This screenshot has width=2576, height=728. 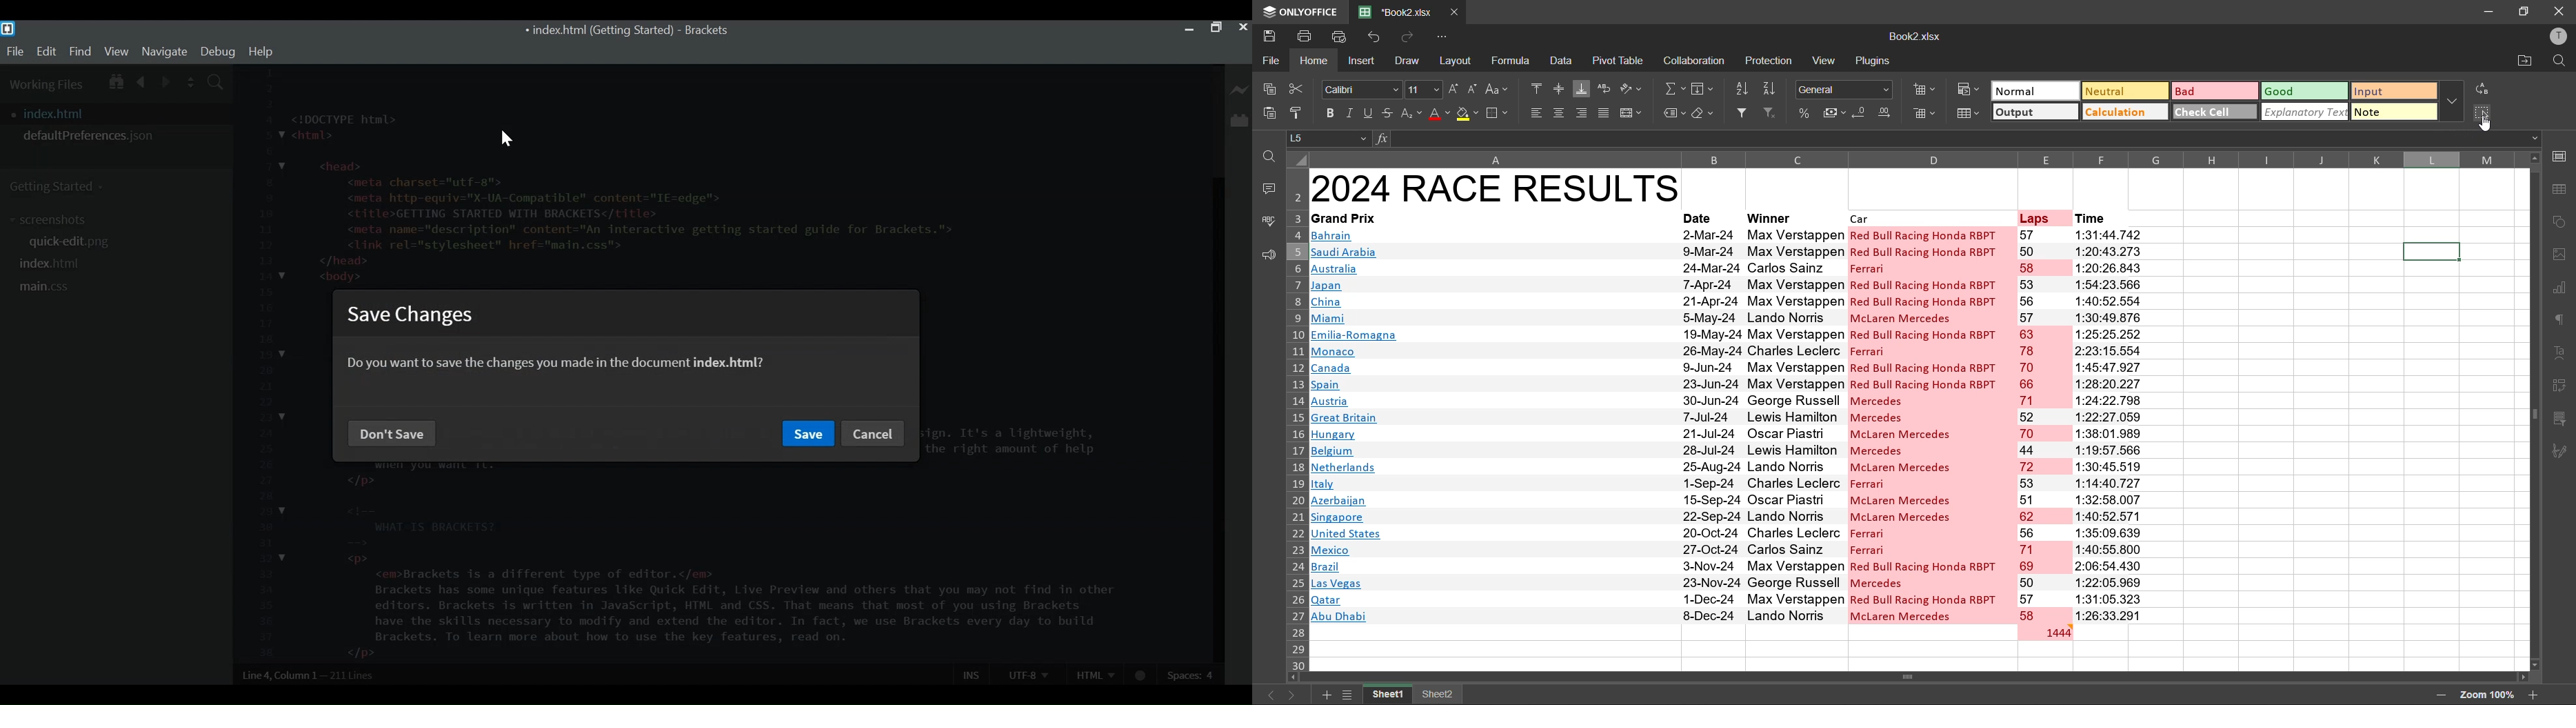 I want to click on main.css, so click(x=45, y=287).